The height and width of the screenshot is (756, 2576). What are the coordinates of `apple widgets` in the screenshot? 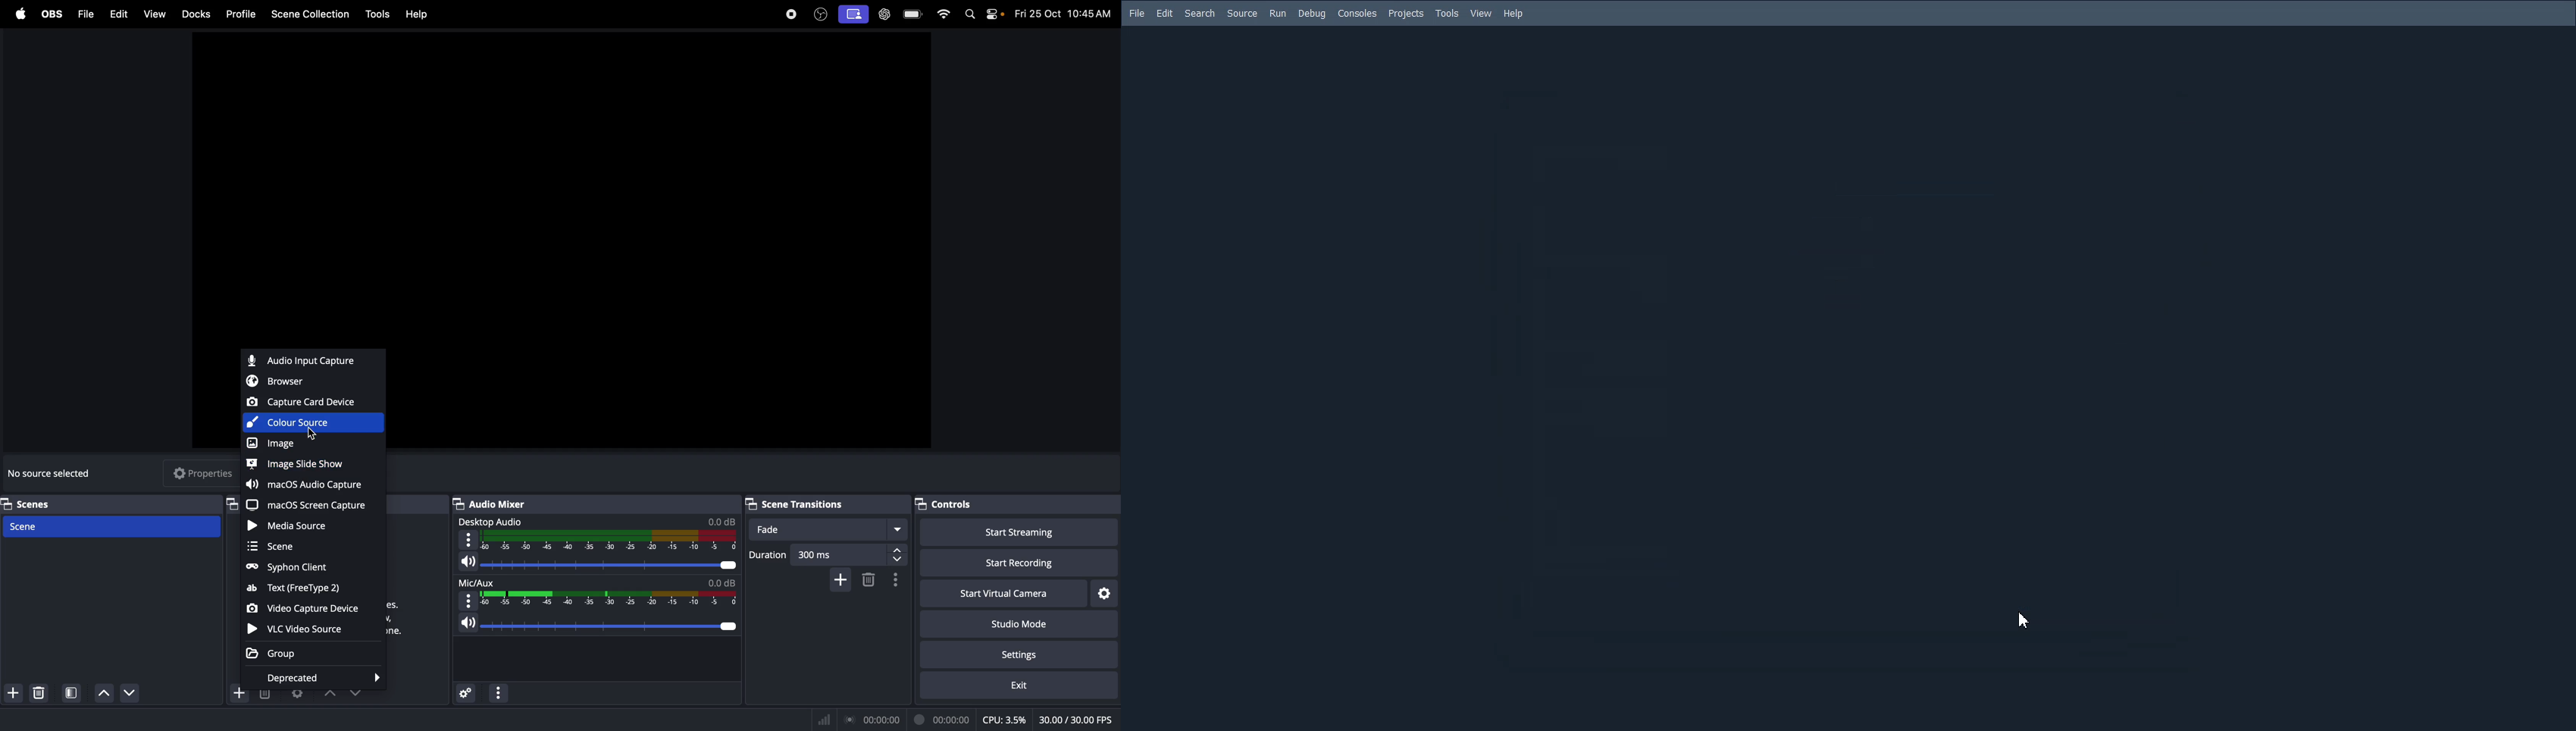 It's located at (994, 13).